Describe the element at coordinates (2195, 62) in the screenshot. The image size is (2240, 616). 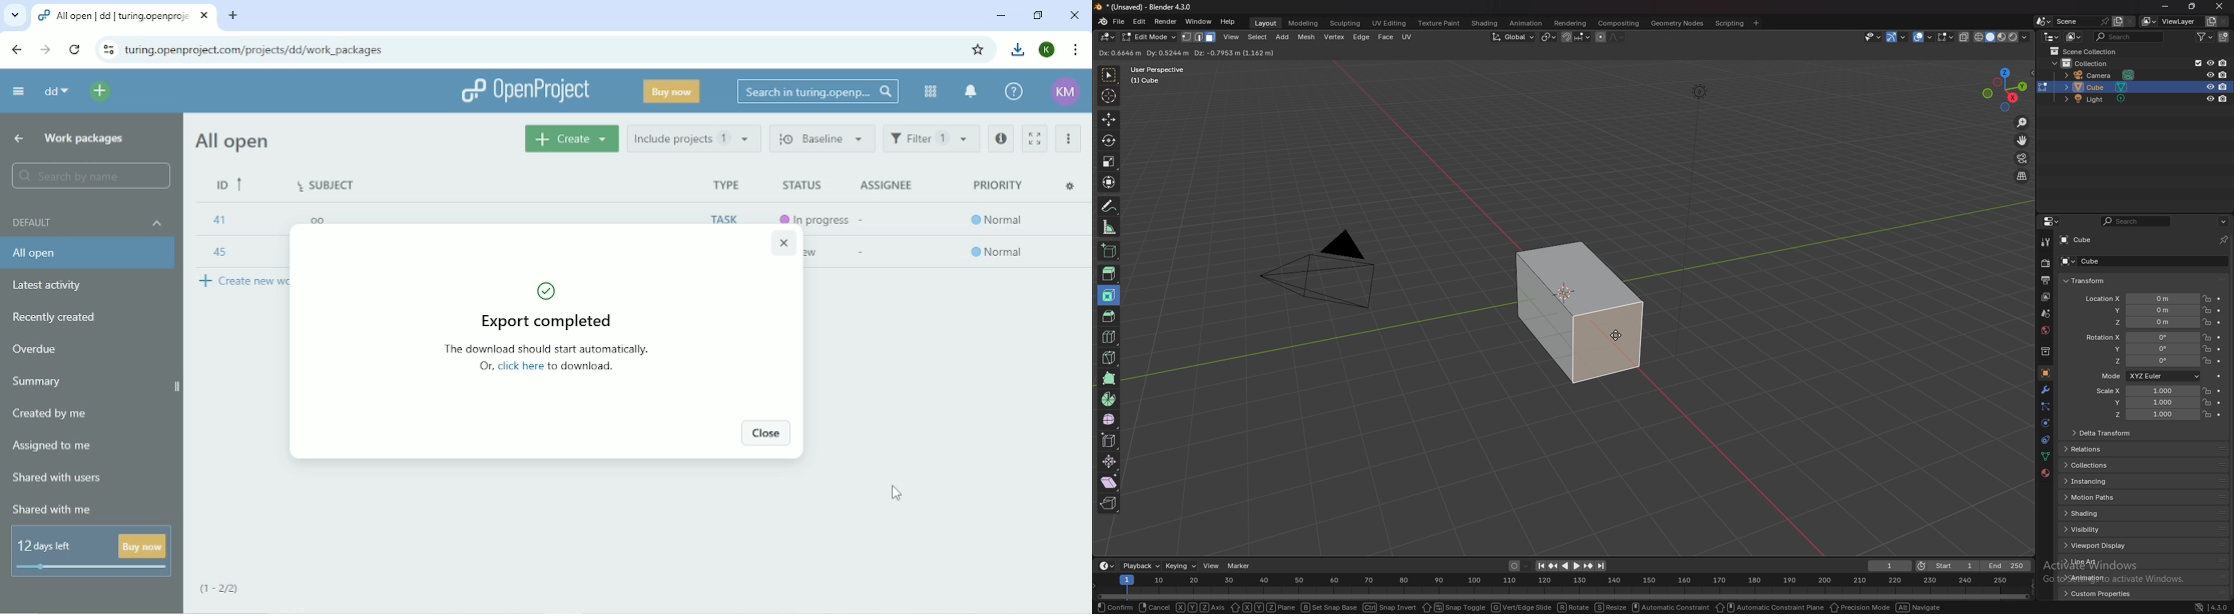
I see `exclude from view layer` at that location.